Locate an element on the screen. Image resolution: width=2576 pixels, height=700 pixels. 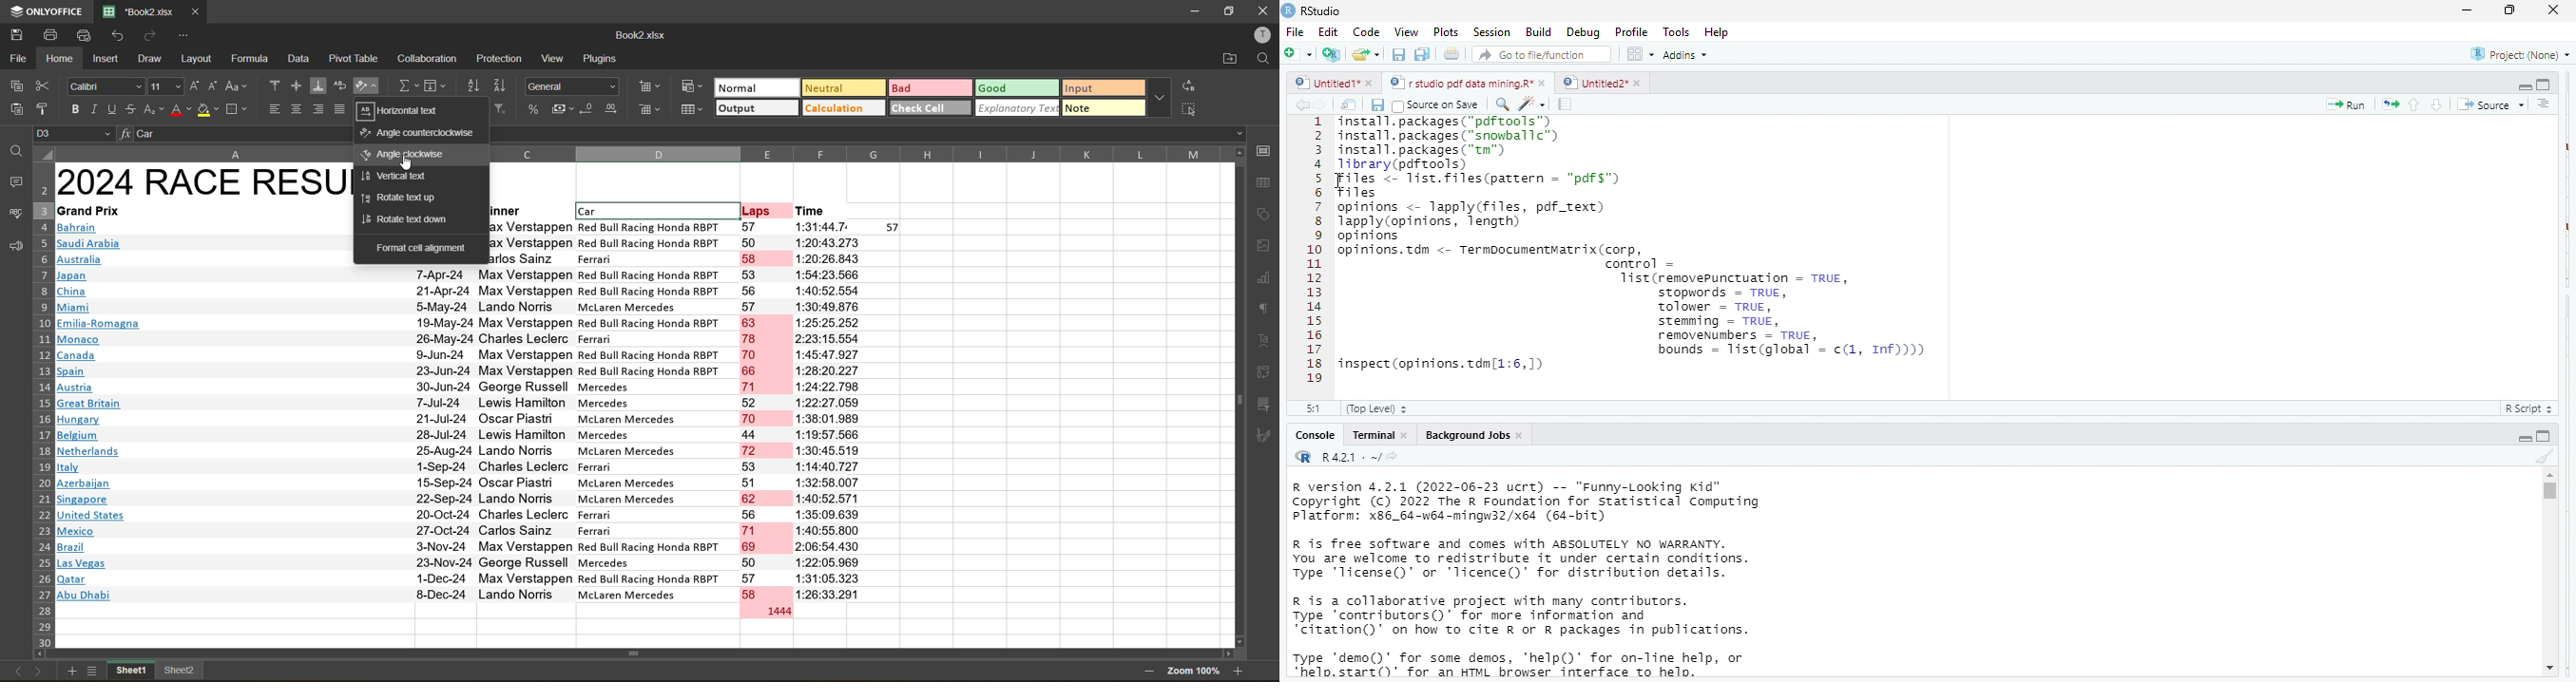
check cell is located at coordinates (931, 110).